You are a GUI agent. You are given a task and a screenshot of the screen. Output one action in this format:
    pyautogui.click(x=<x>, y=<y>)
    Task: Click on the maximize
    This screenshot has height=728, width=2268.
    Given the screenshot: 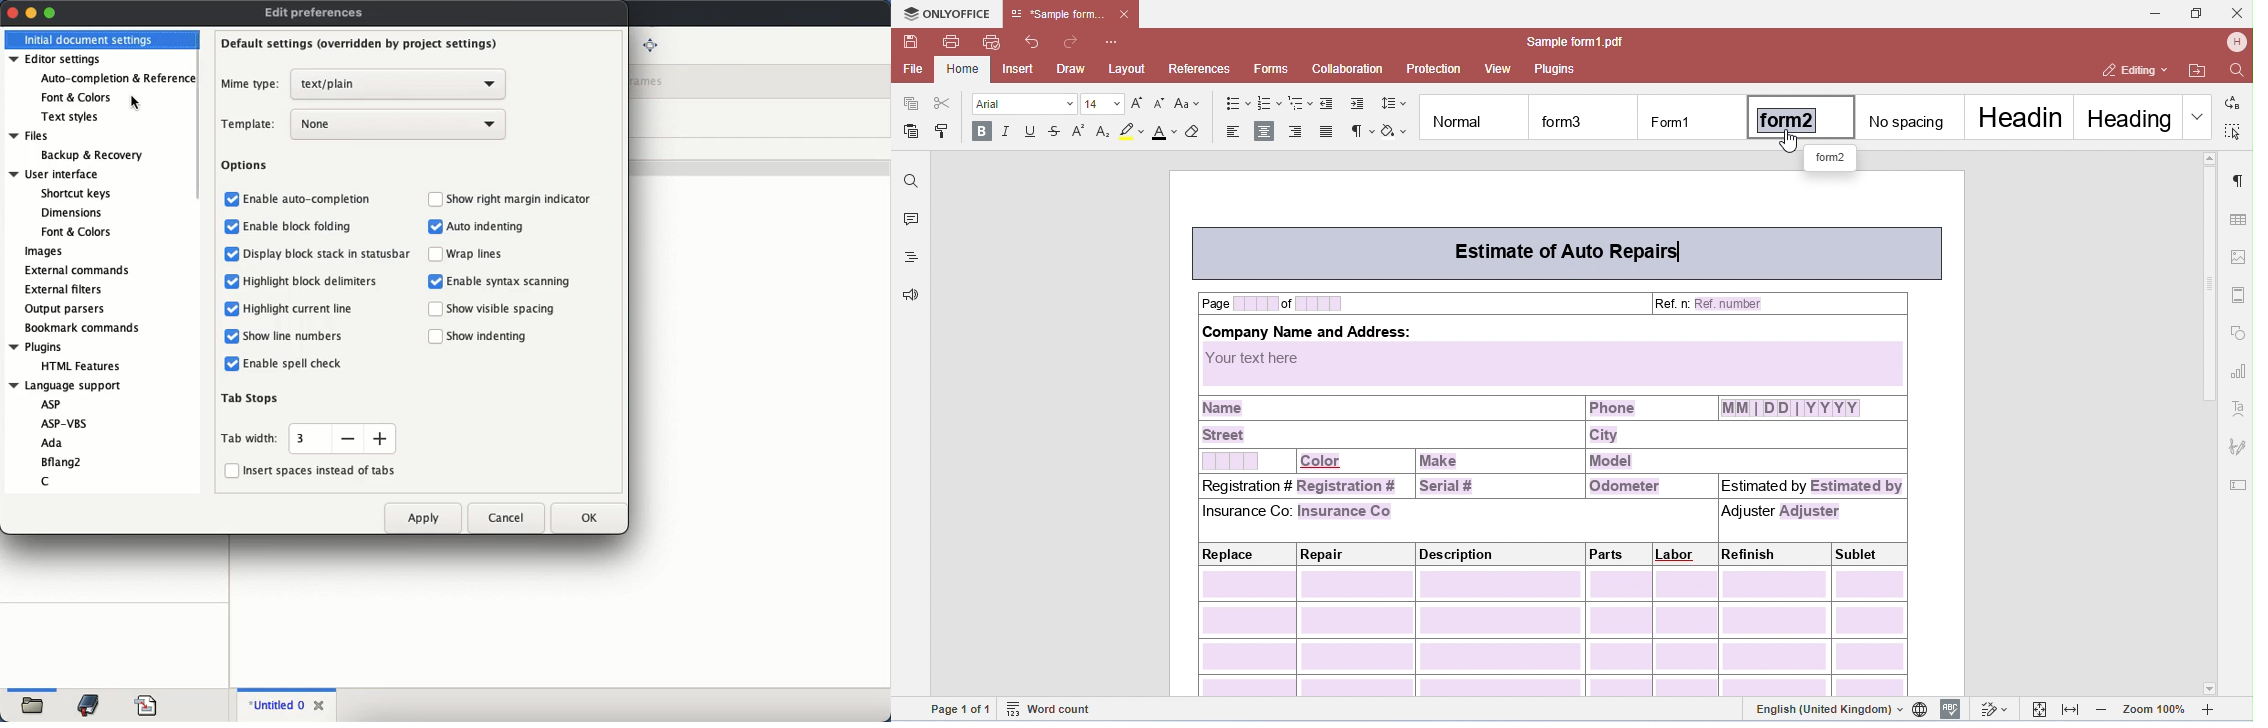 What is the action you would take?
    pyautogui.click(x=50, y=14)
    